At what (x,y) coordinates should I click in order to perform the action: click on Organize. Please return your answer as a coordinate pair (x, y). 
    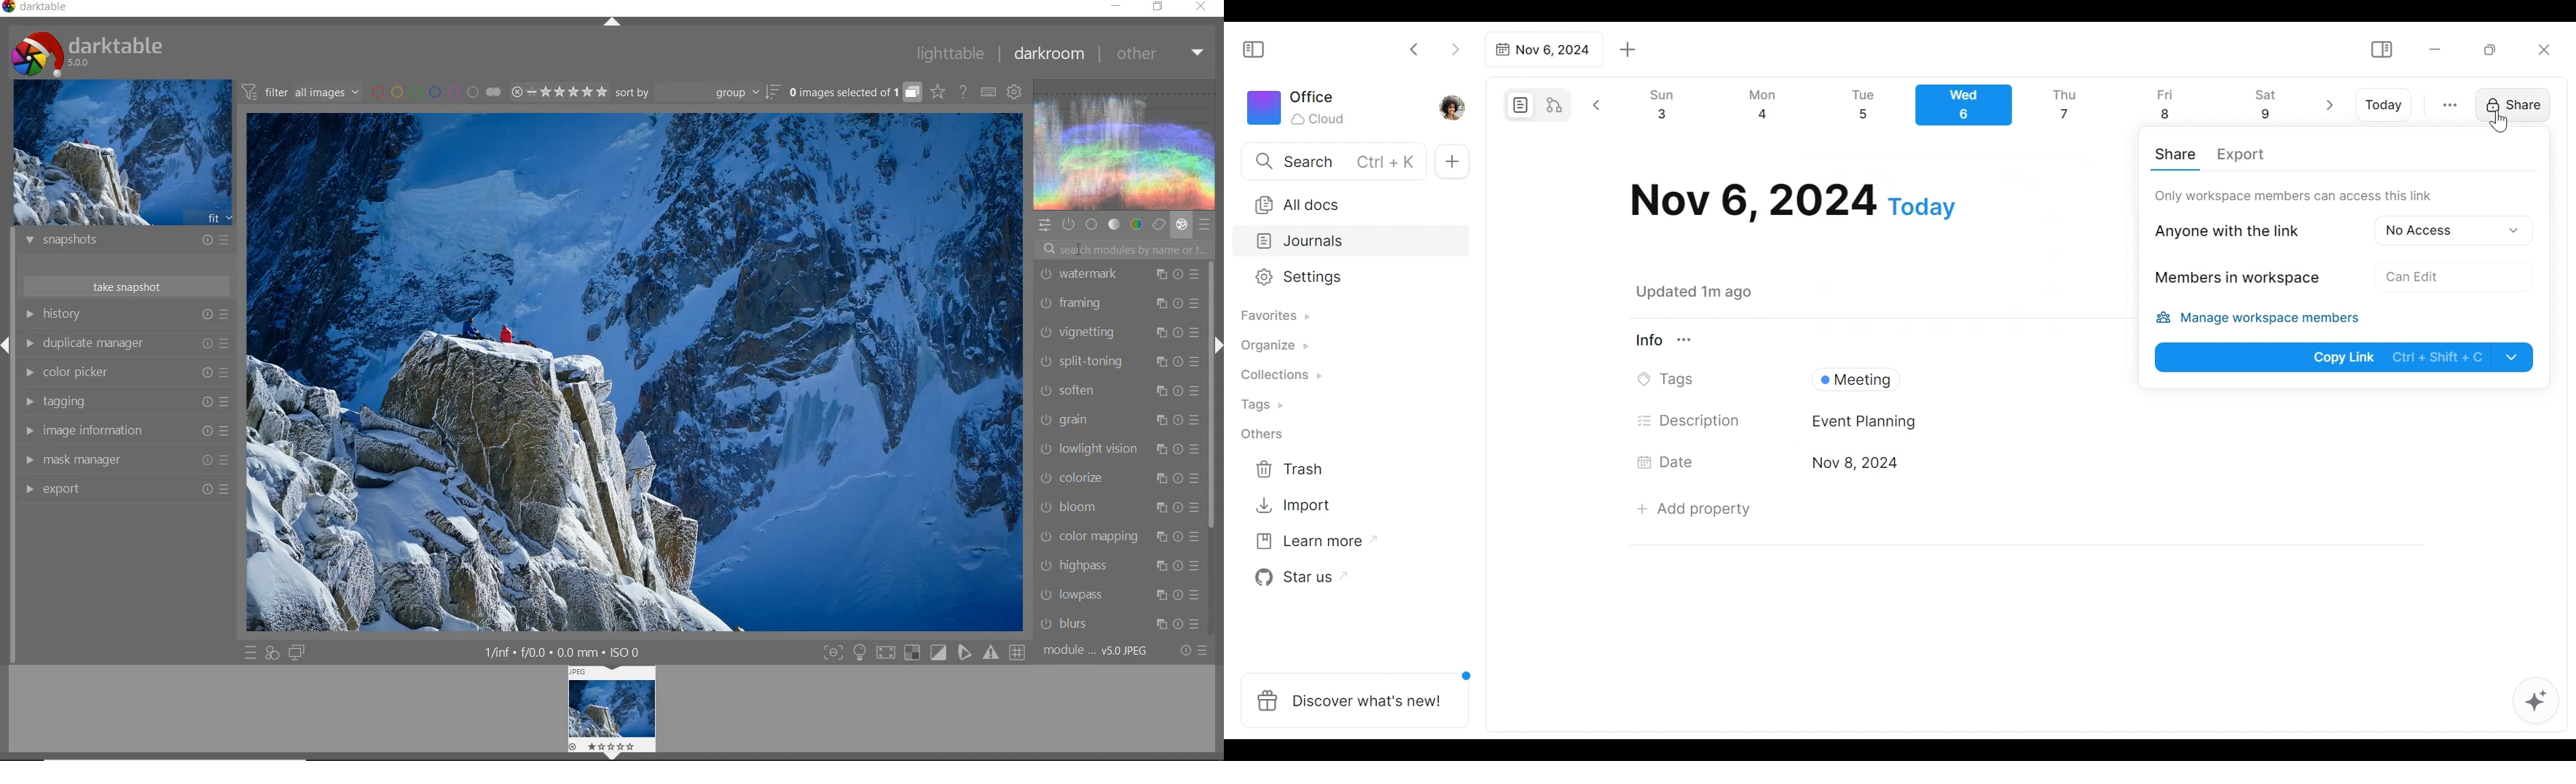
    Looking at the image, I should click on (1273, 347).